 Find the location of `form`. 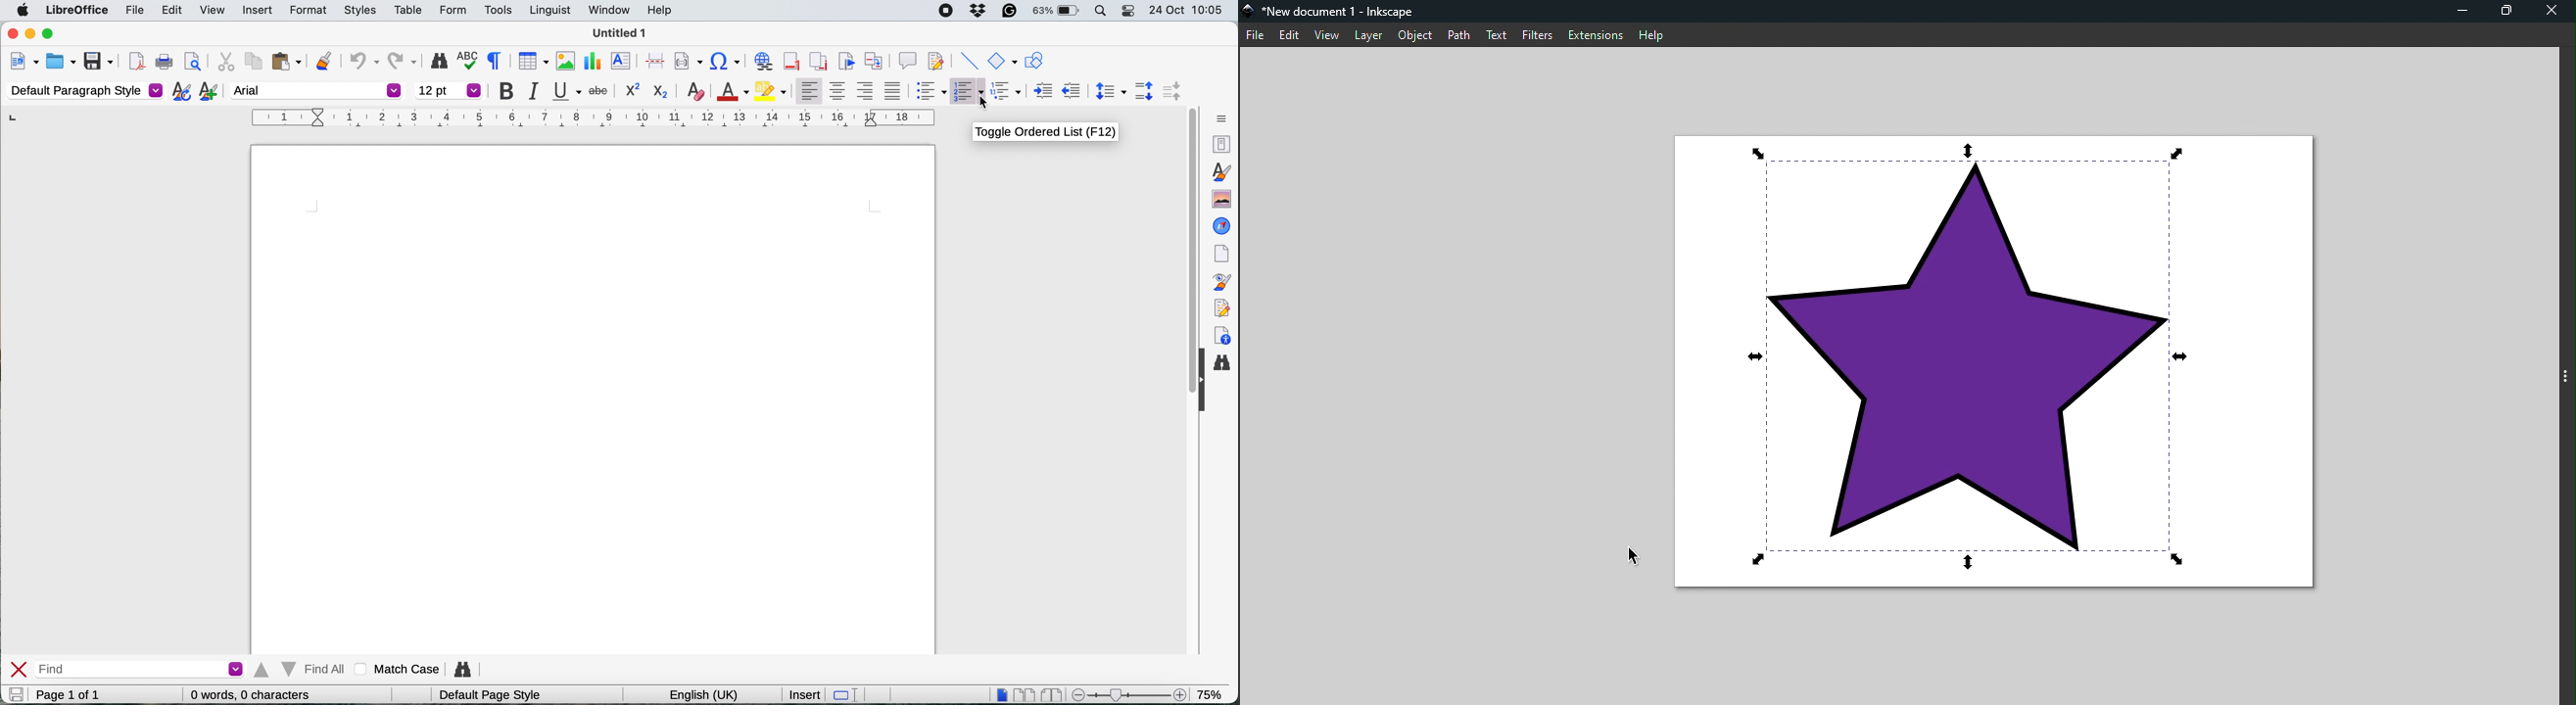

form is located at coordinates (450, 11).